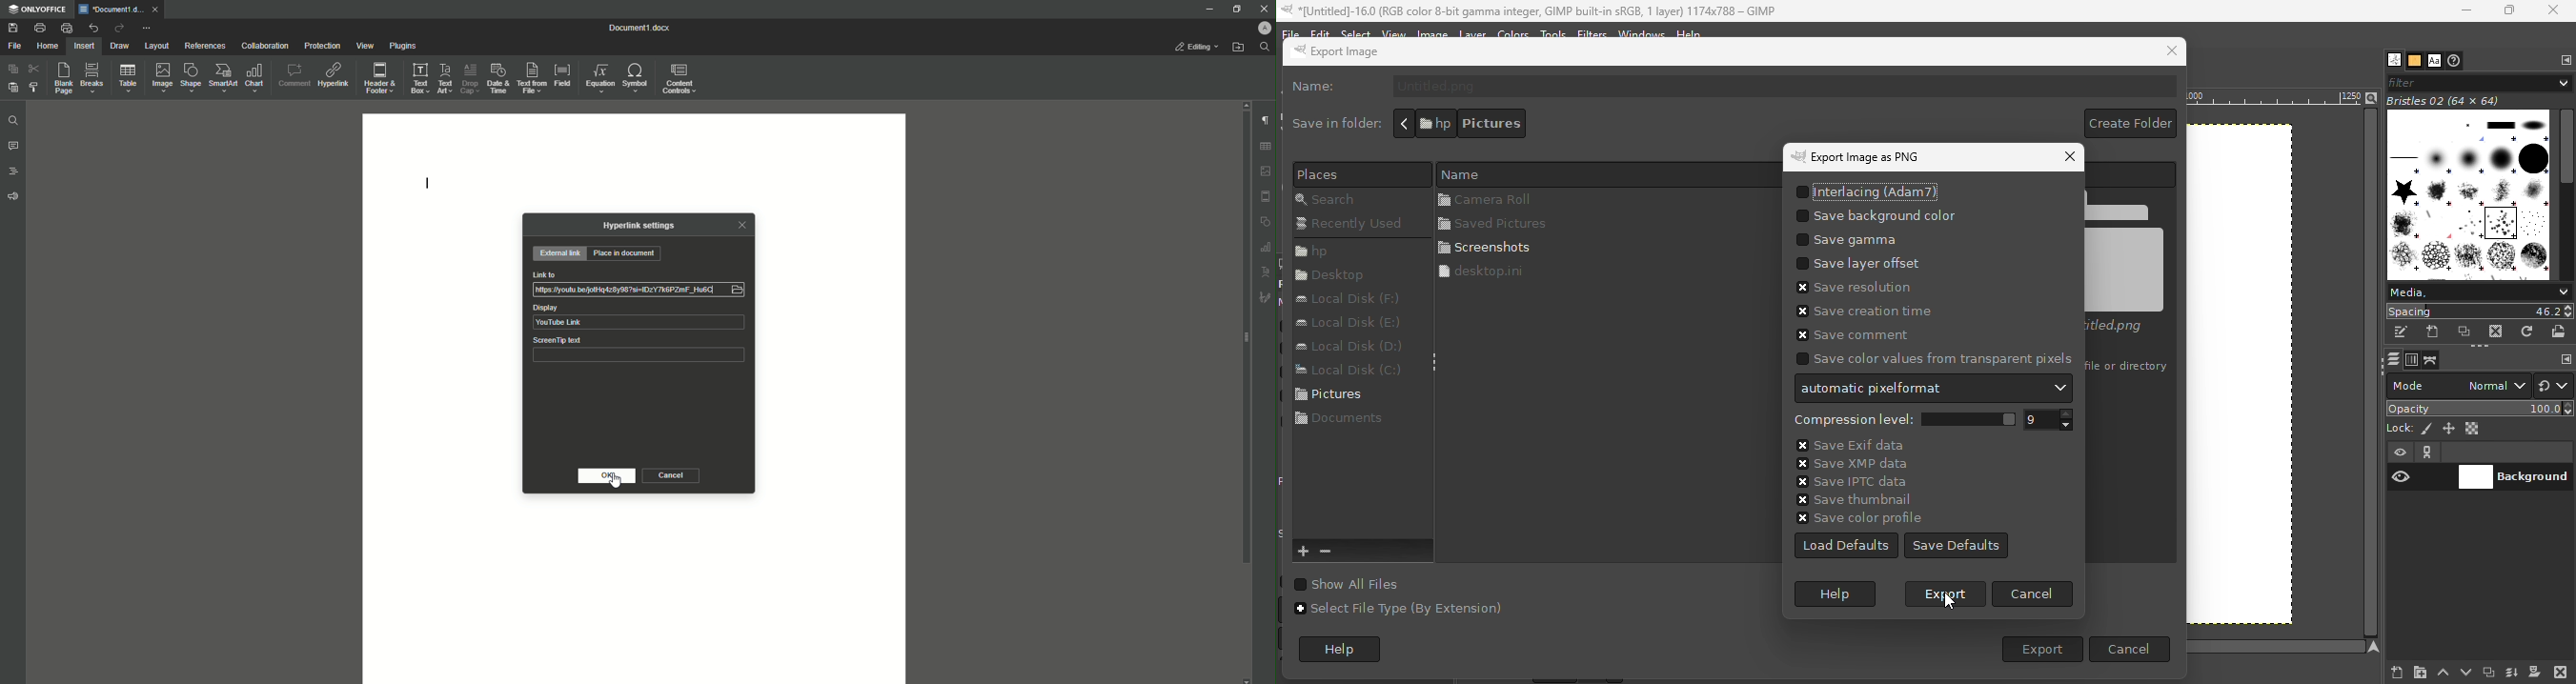 The width and height of the screenshot is (2576, 700). Describe the element at coordinates (1513, 33) in the screenshot. I see `Colors` at that location.